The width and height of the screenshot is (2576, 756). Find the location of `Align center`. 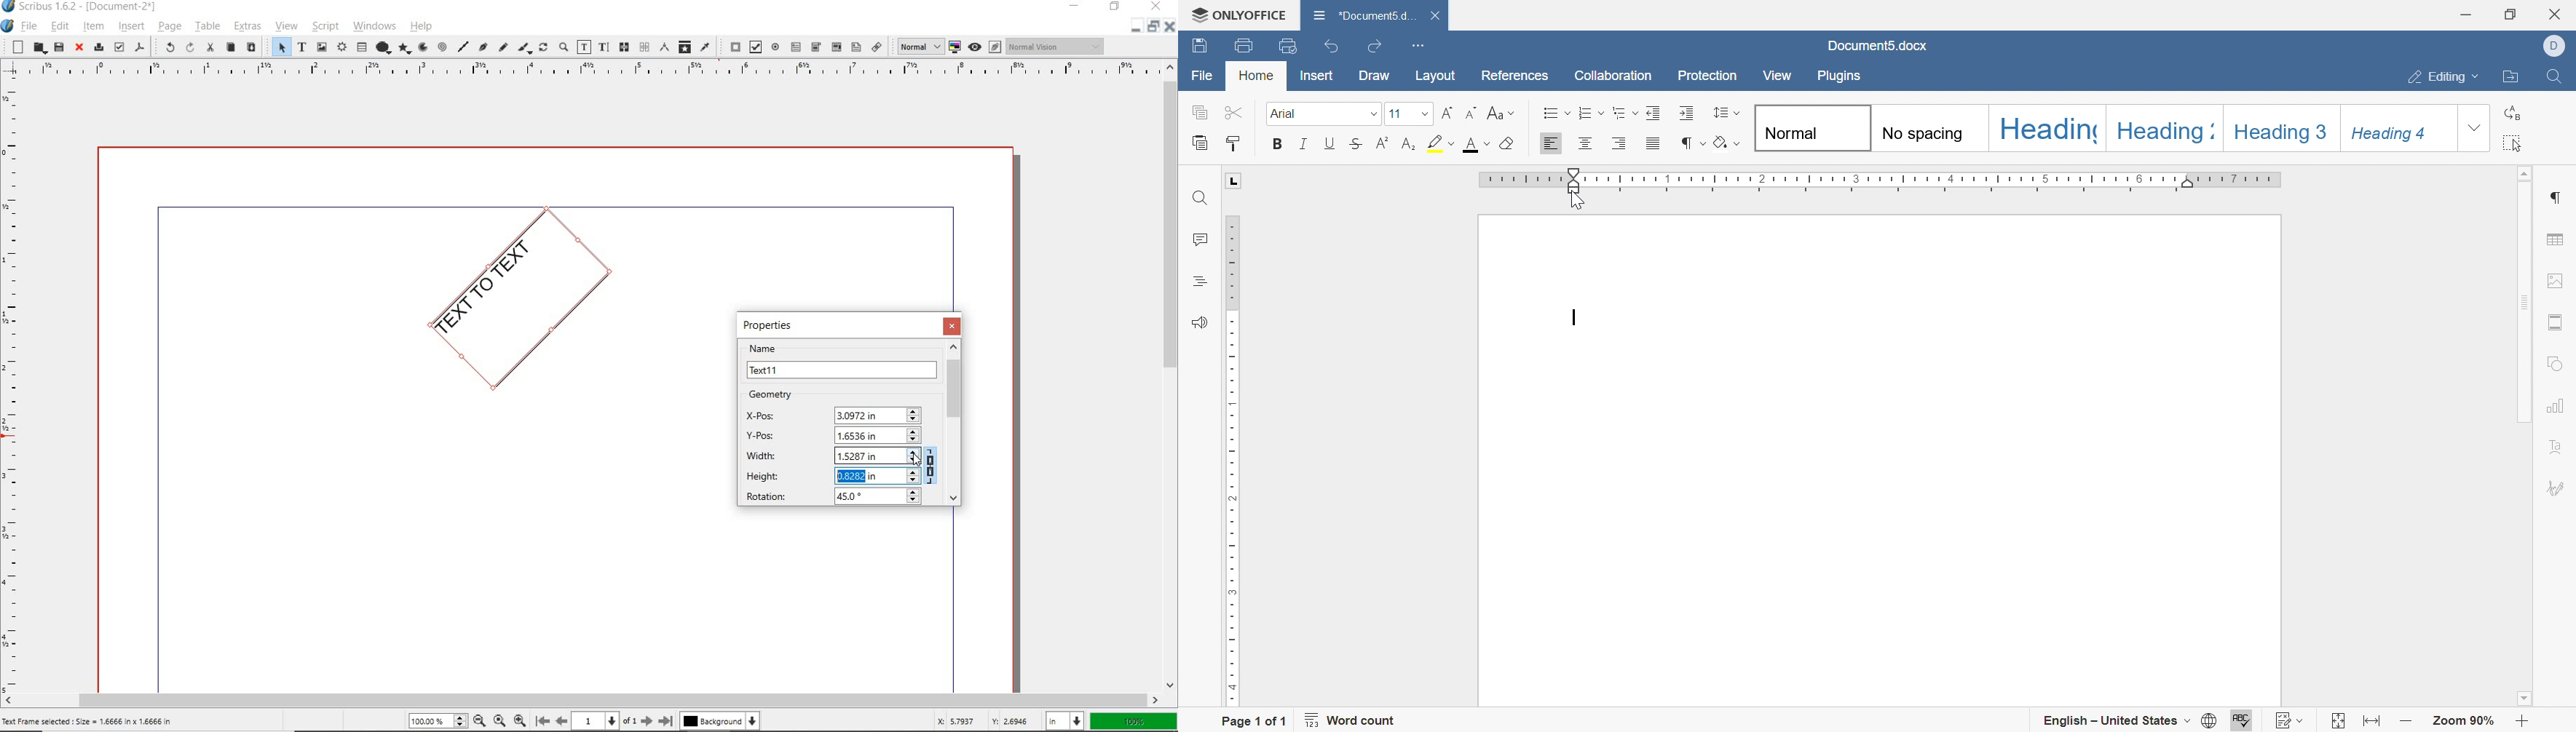

Align center is located at coordinates (1587, 142).